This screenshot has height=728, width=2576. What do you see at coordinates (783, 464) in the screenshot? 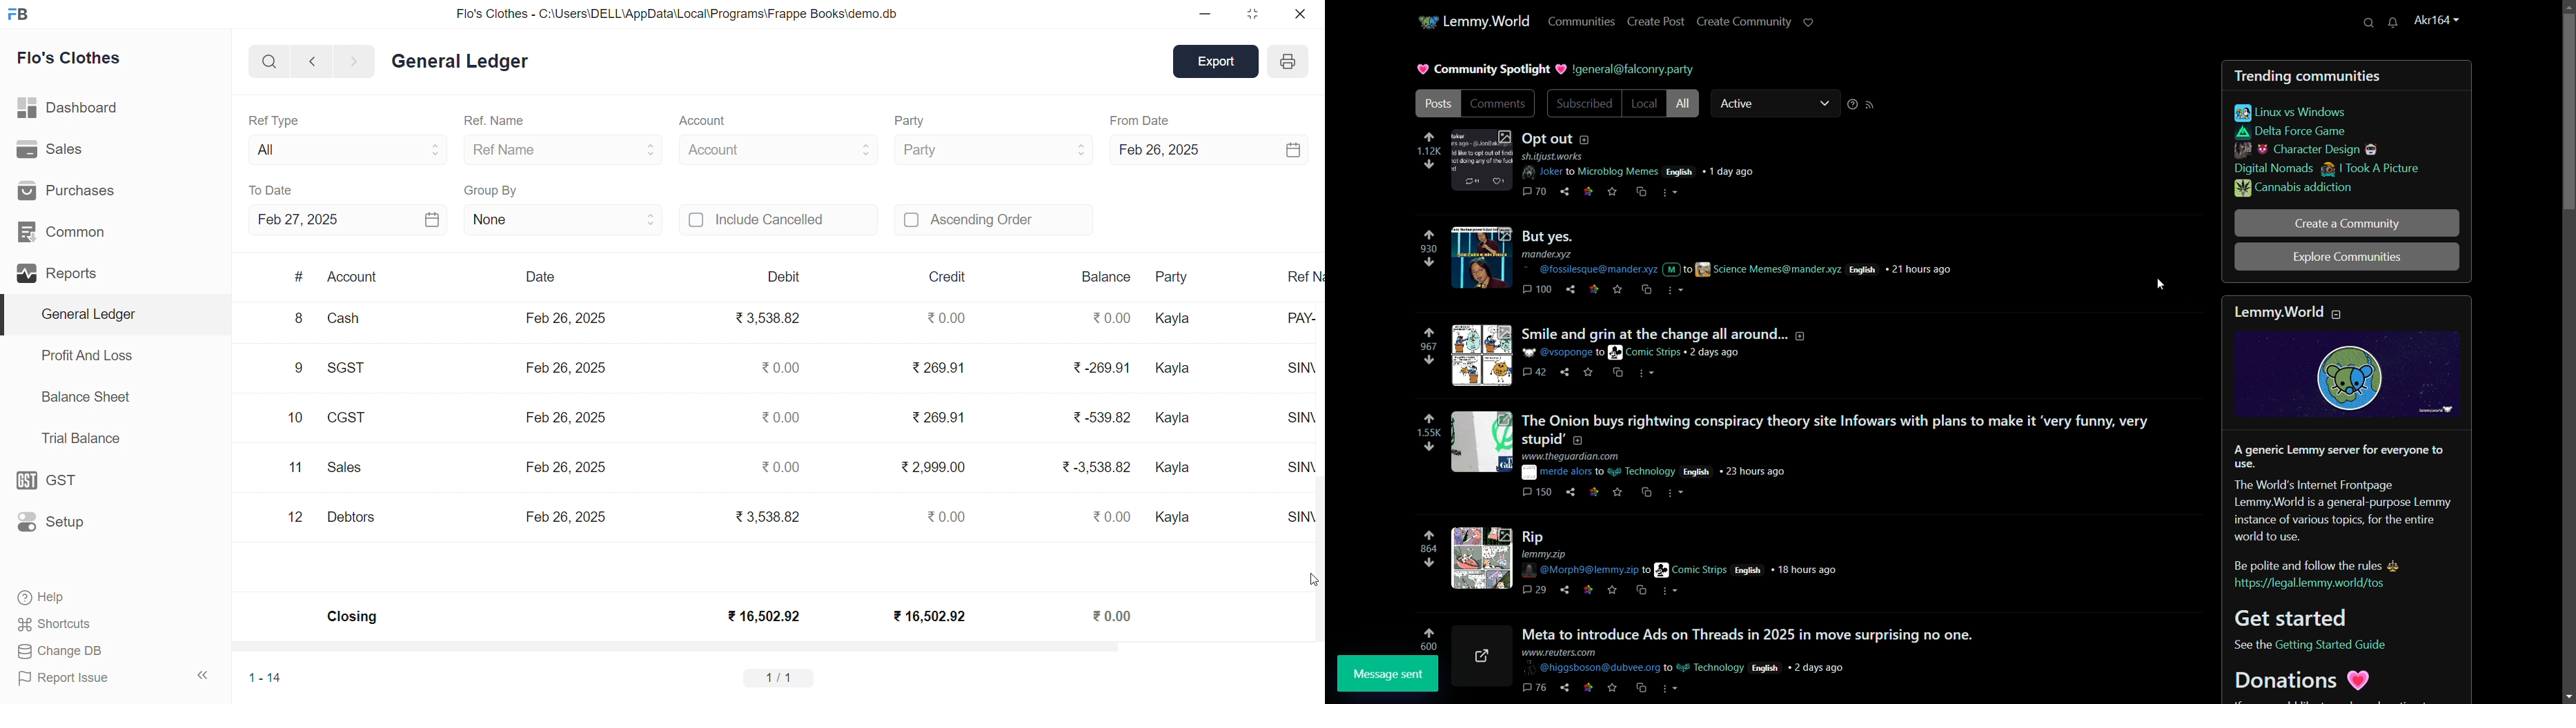
I see `₹0.00` at bounding box center [783, 464].